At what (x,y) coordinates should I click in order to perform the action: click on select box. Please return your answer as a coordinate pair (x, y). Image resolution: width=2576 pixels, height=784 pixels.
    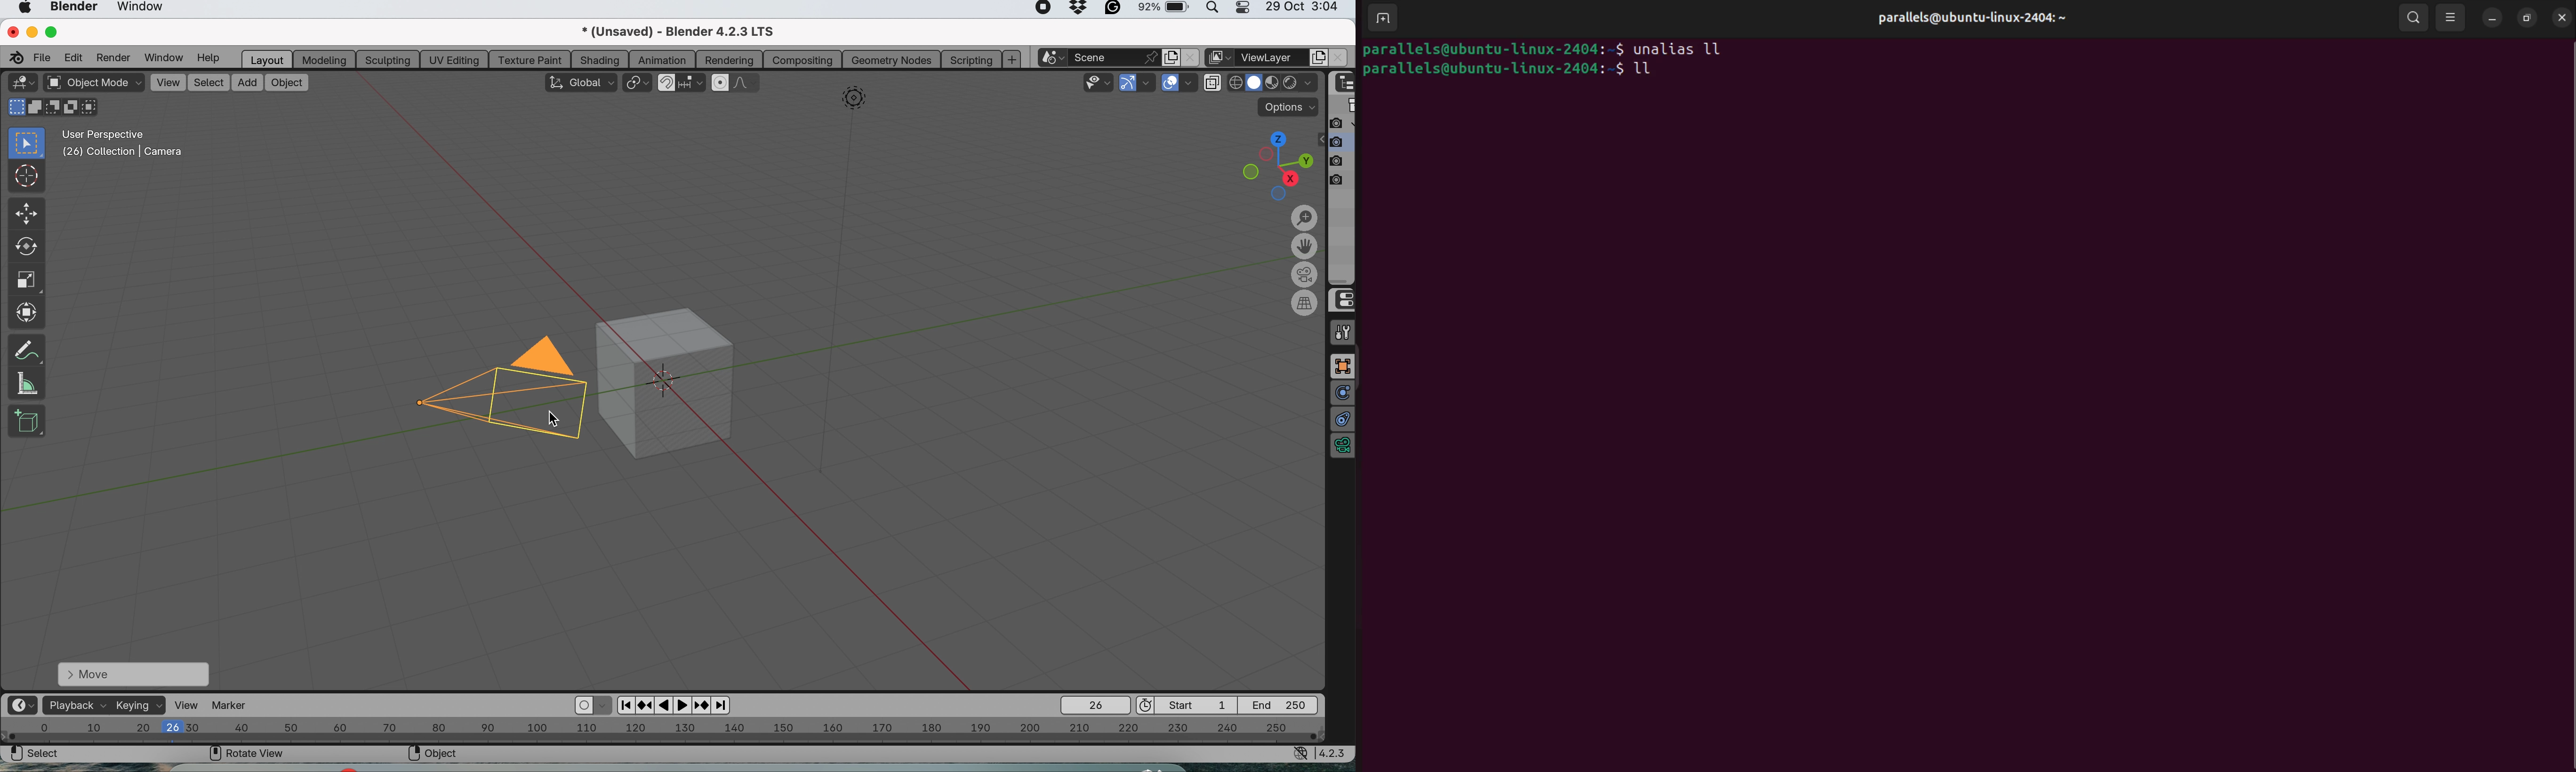
    Looking at the image, I should click on (24, 144).